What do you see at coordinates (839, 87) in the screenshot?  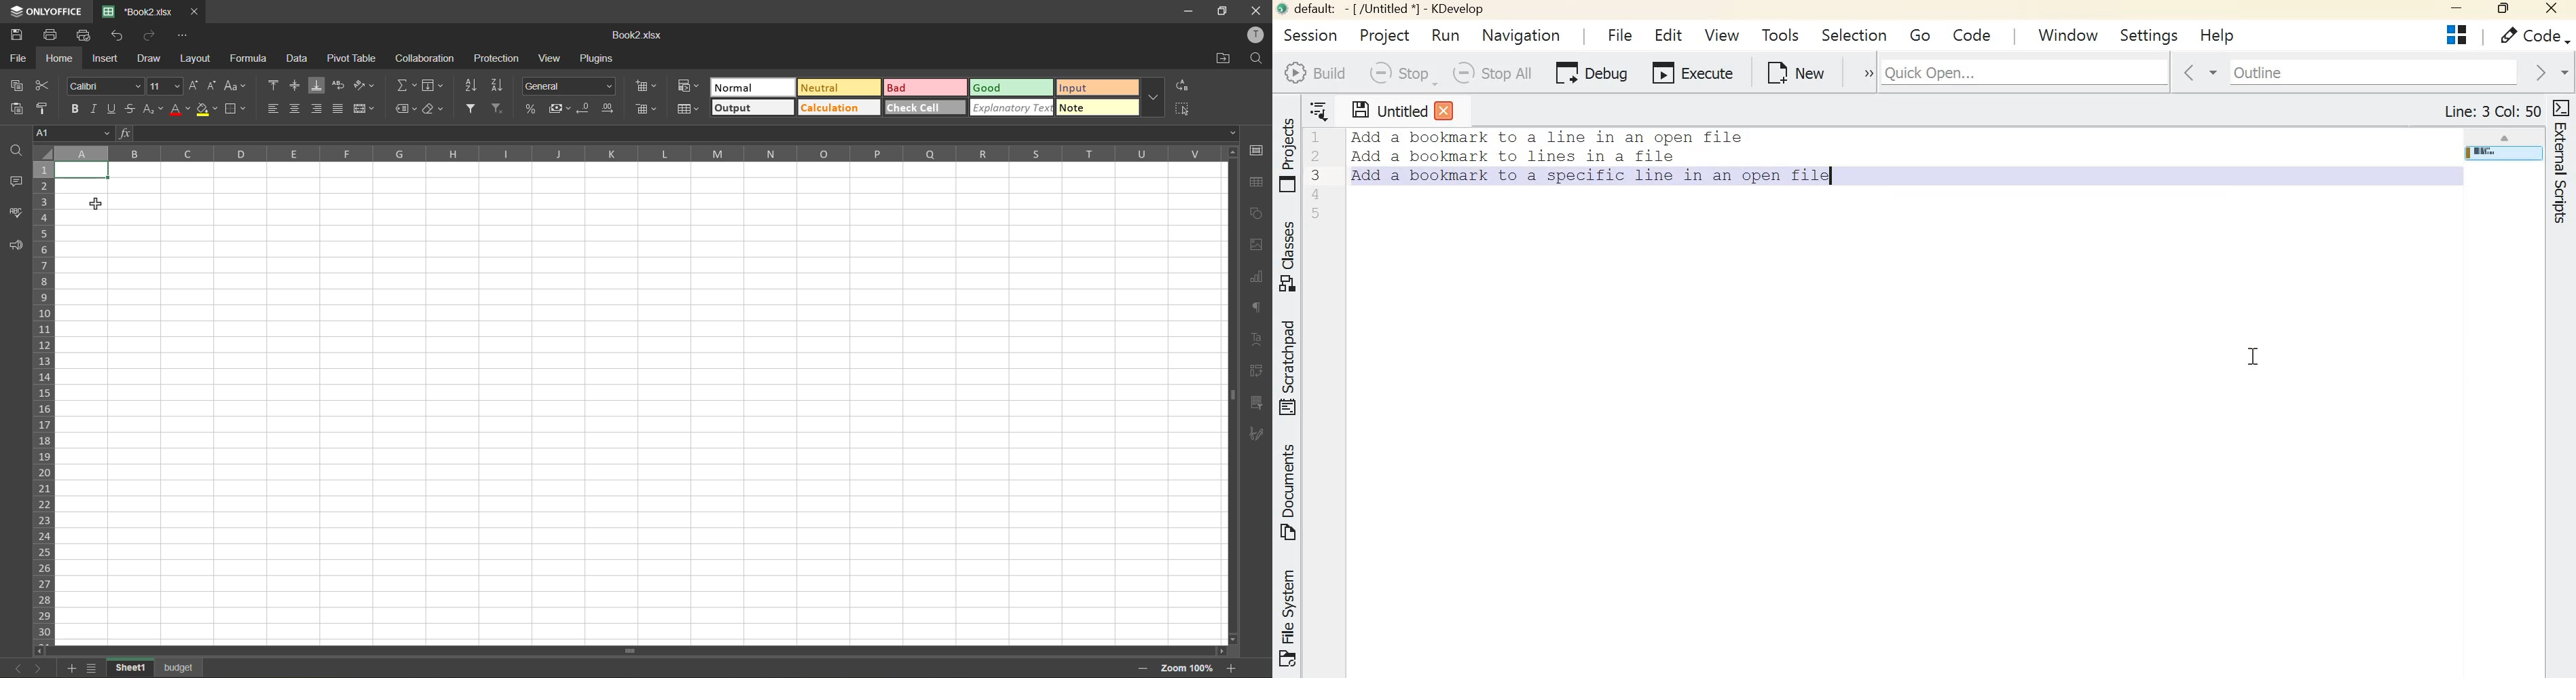 I see `neutral ` at bounding box center [839, 87].